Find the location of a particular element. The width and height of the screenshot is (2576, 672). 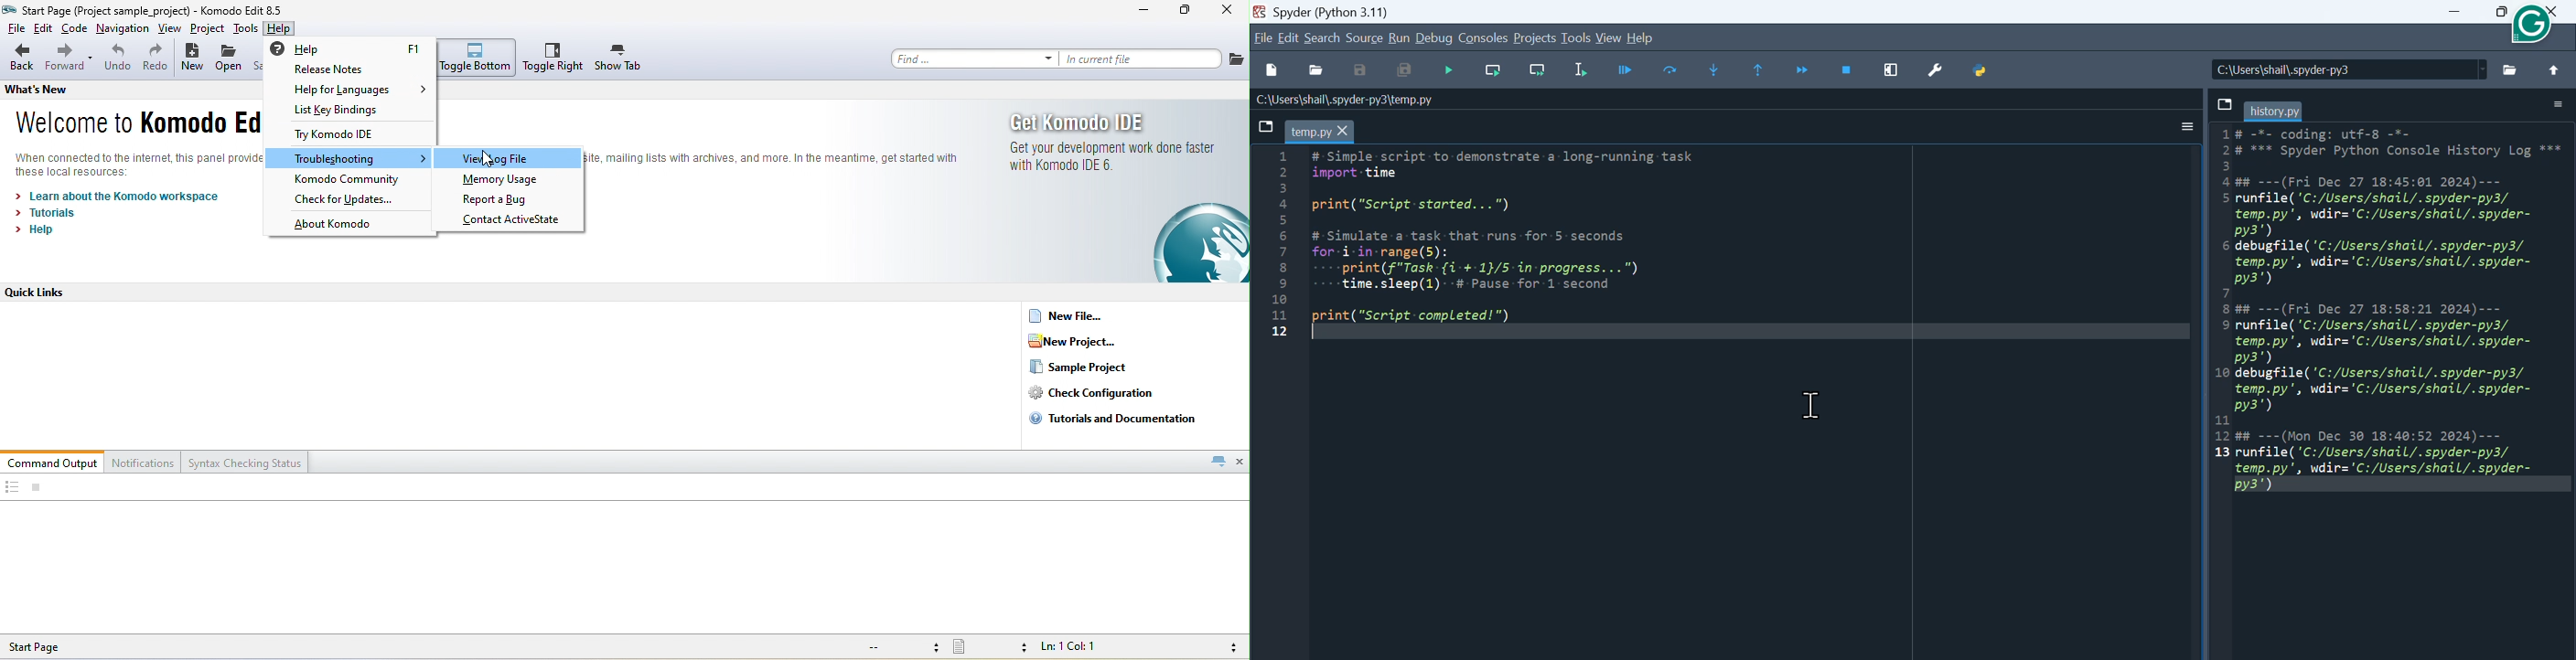

Step into function is located at coordinates (1715, 67).